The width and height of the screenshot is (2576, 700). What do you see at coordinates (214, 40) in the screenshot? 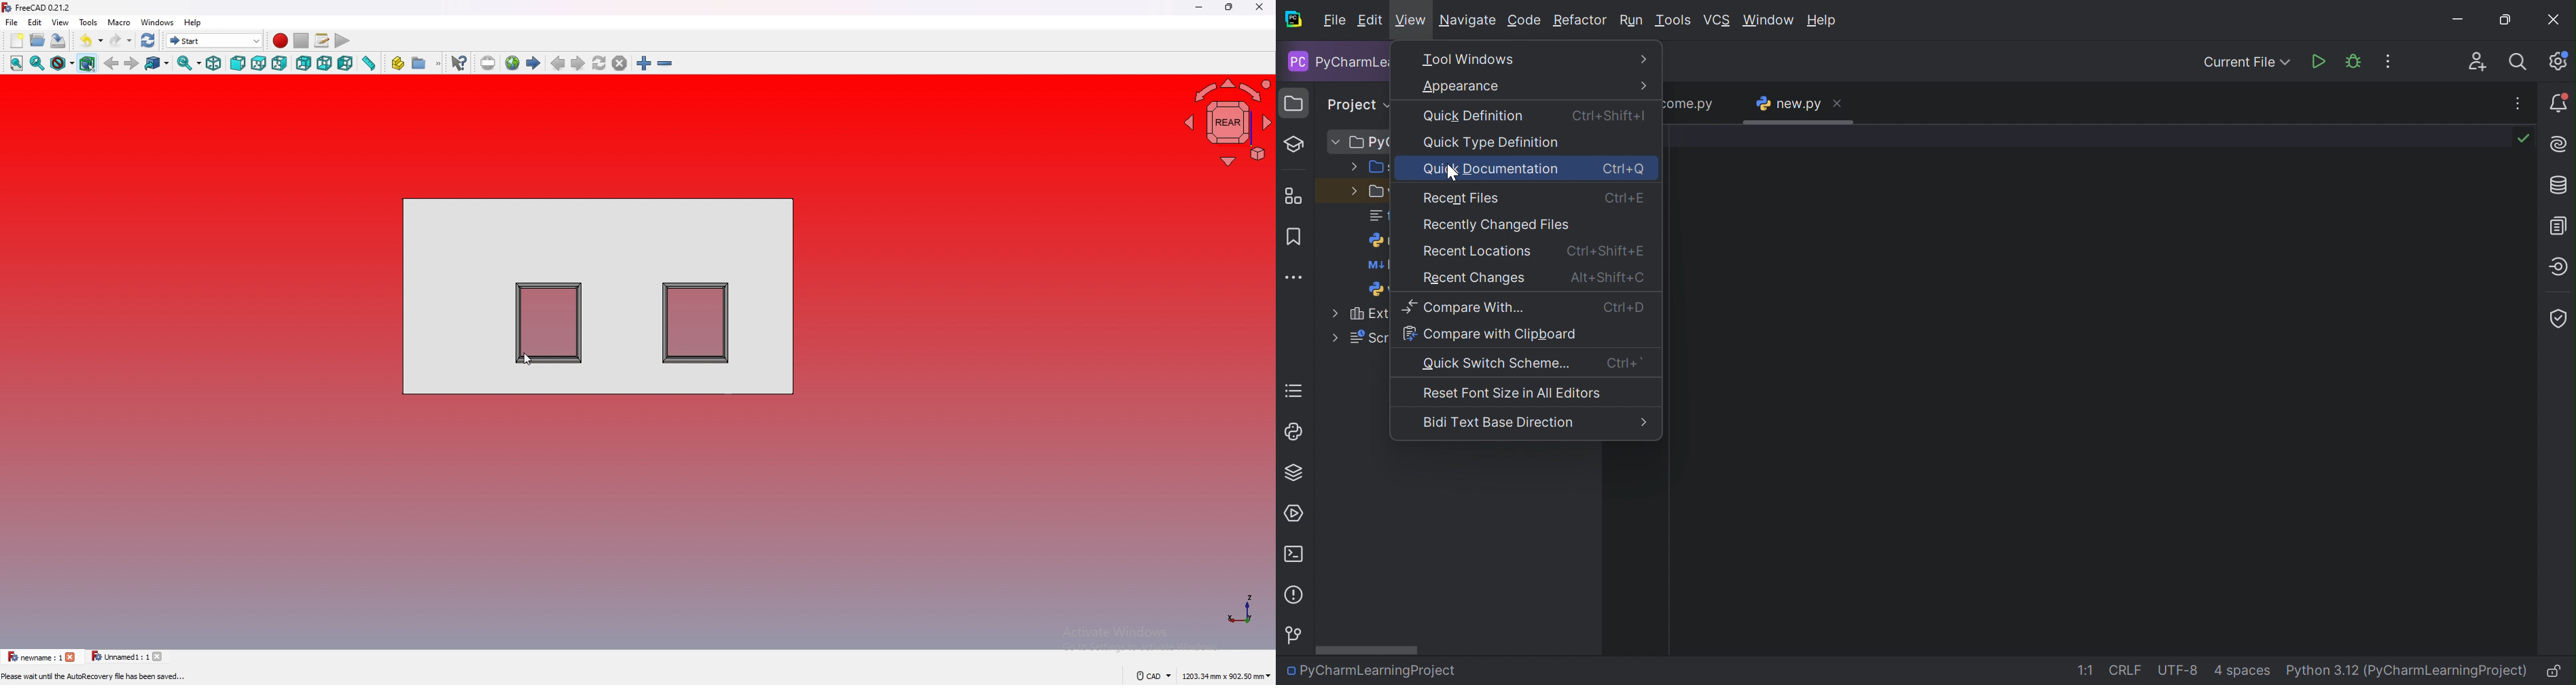
I see `switch between workbenches` at bounding box center [214, 40].